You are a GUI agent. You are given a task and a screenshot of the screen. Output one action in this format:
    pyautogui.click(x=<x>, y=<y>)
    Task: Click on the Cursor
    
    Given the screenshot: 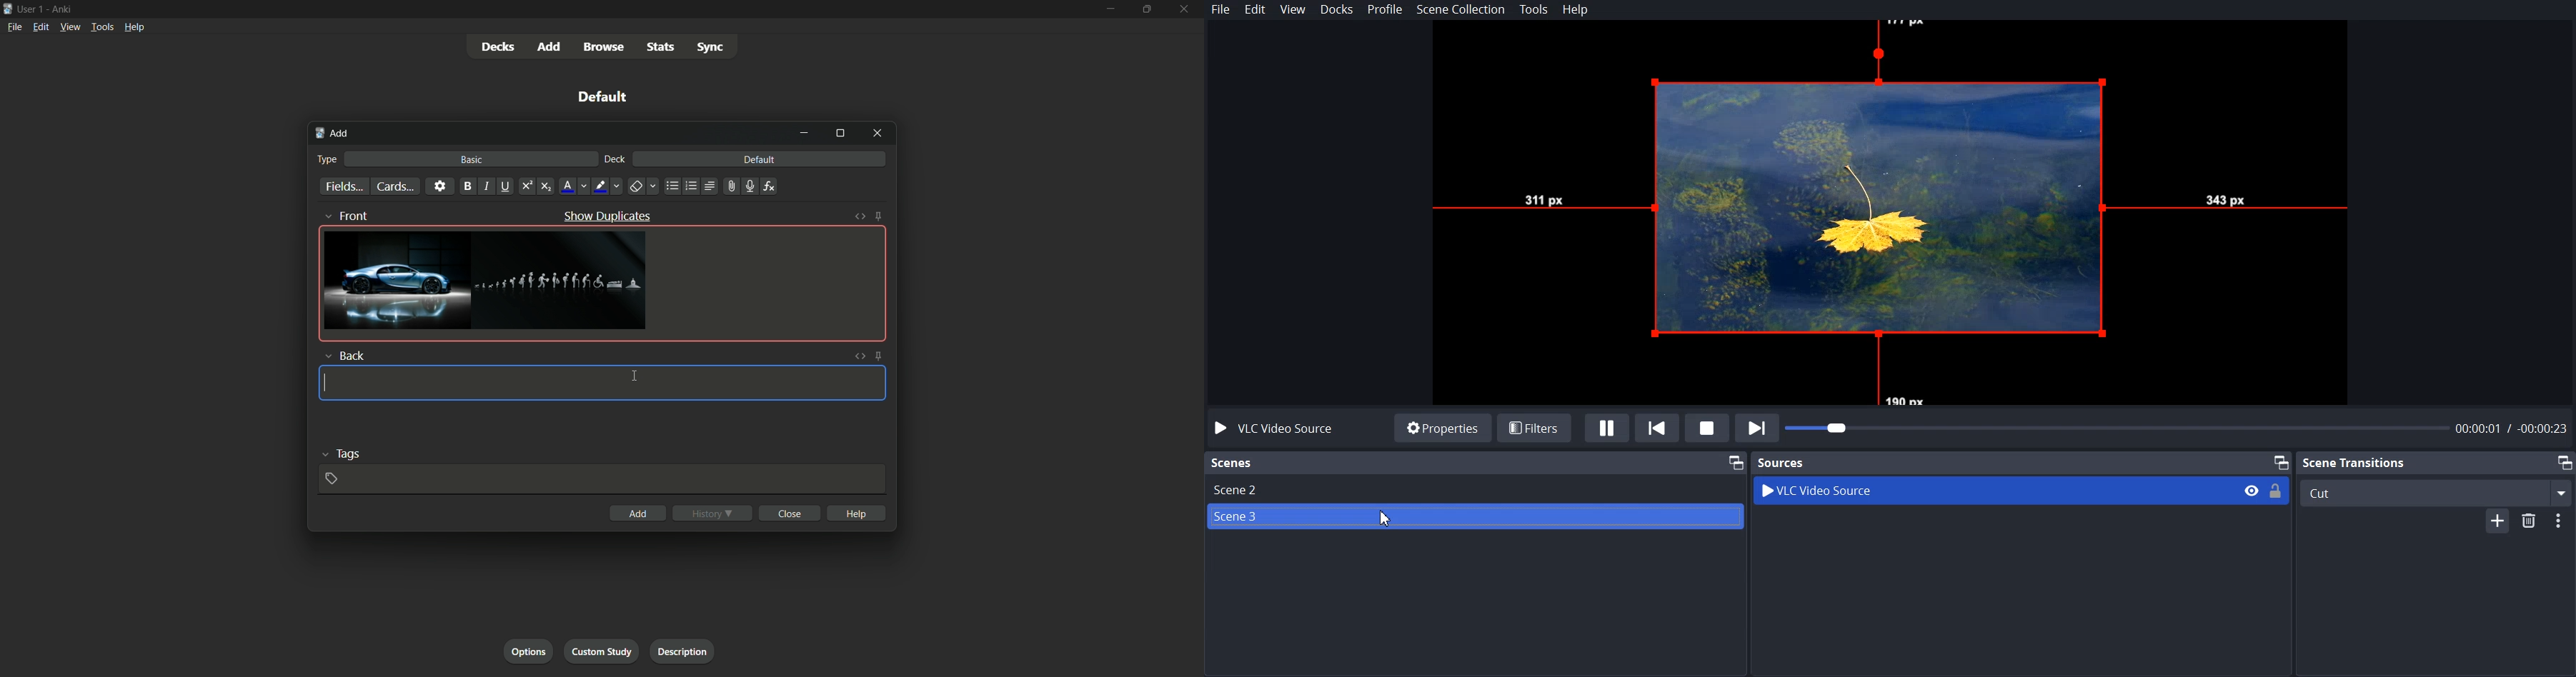 What is the action you would take?
    pyautogui.click(x=1385, y=518)
    